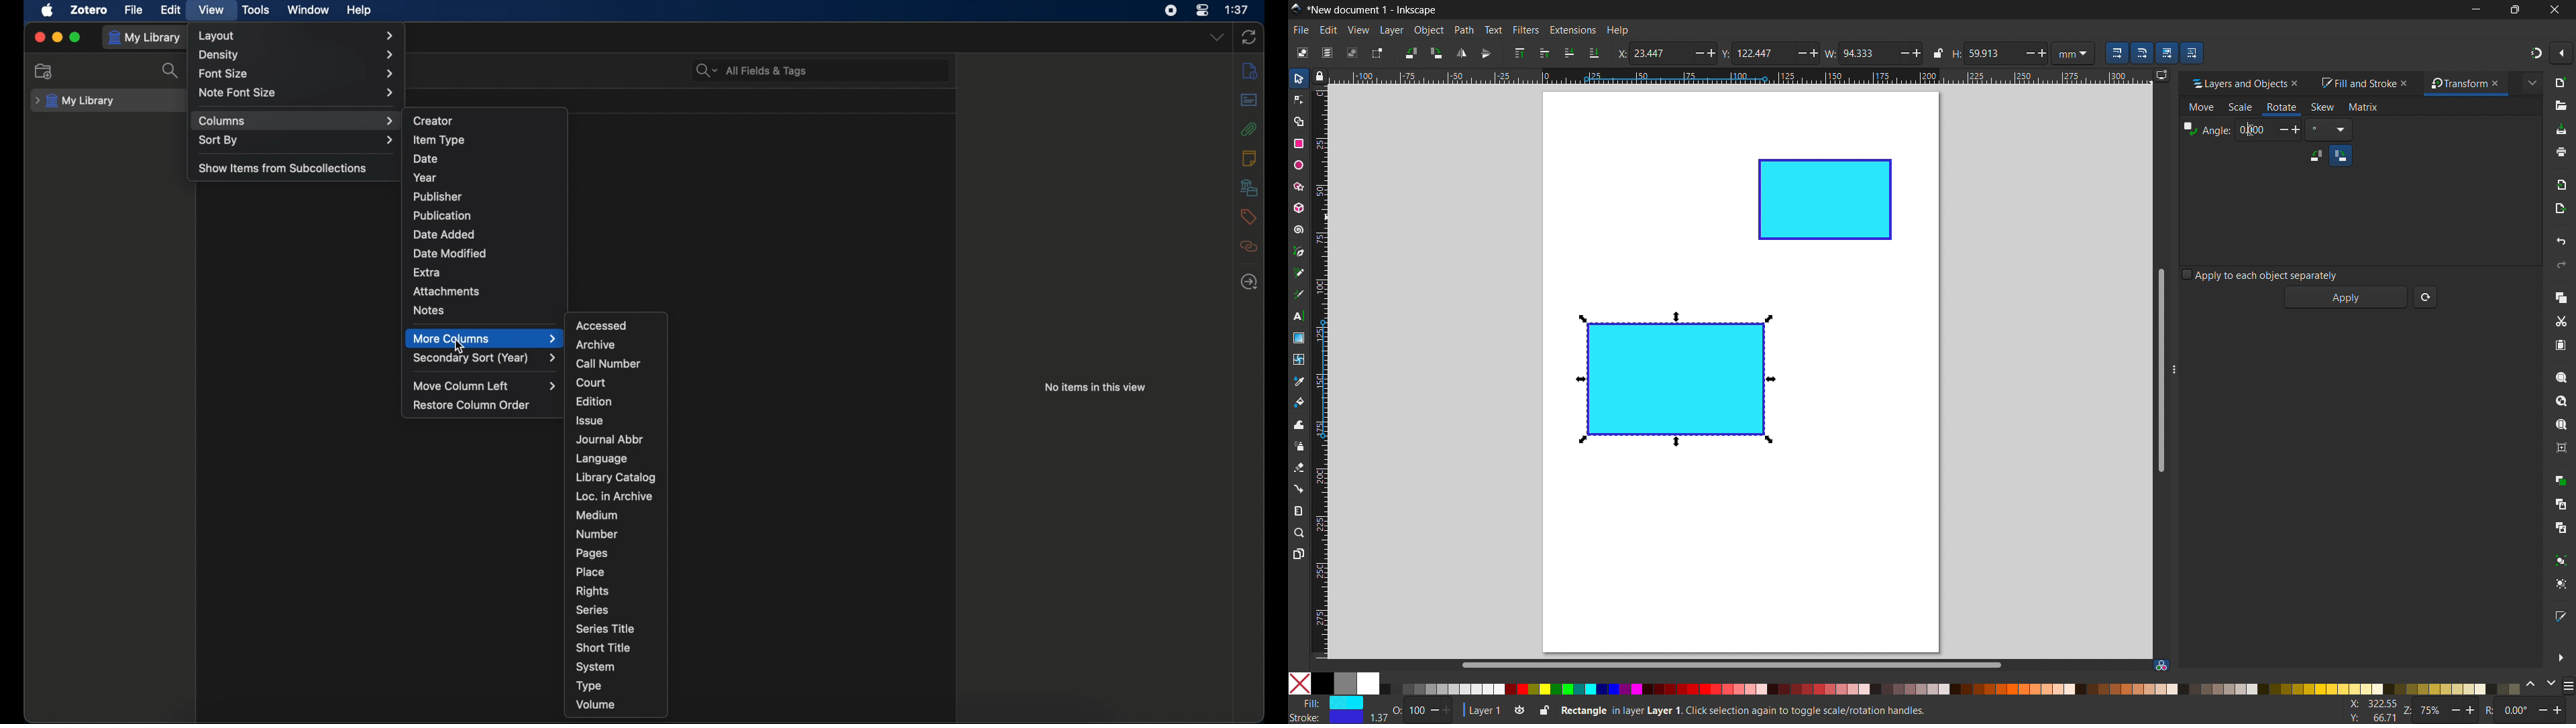 Image resolution: width=2576 pixels, height=728 pixels. I want to click on open export, so click(2560, 208).